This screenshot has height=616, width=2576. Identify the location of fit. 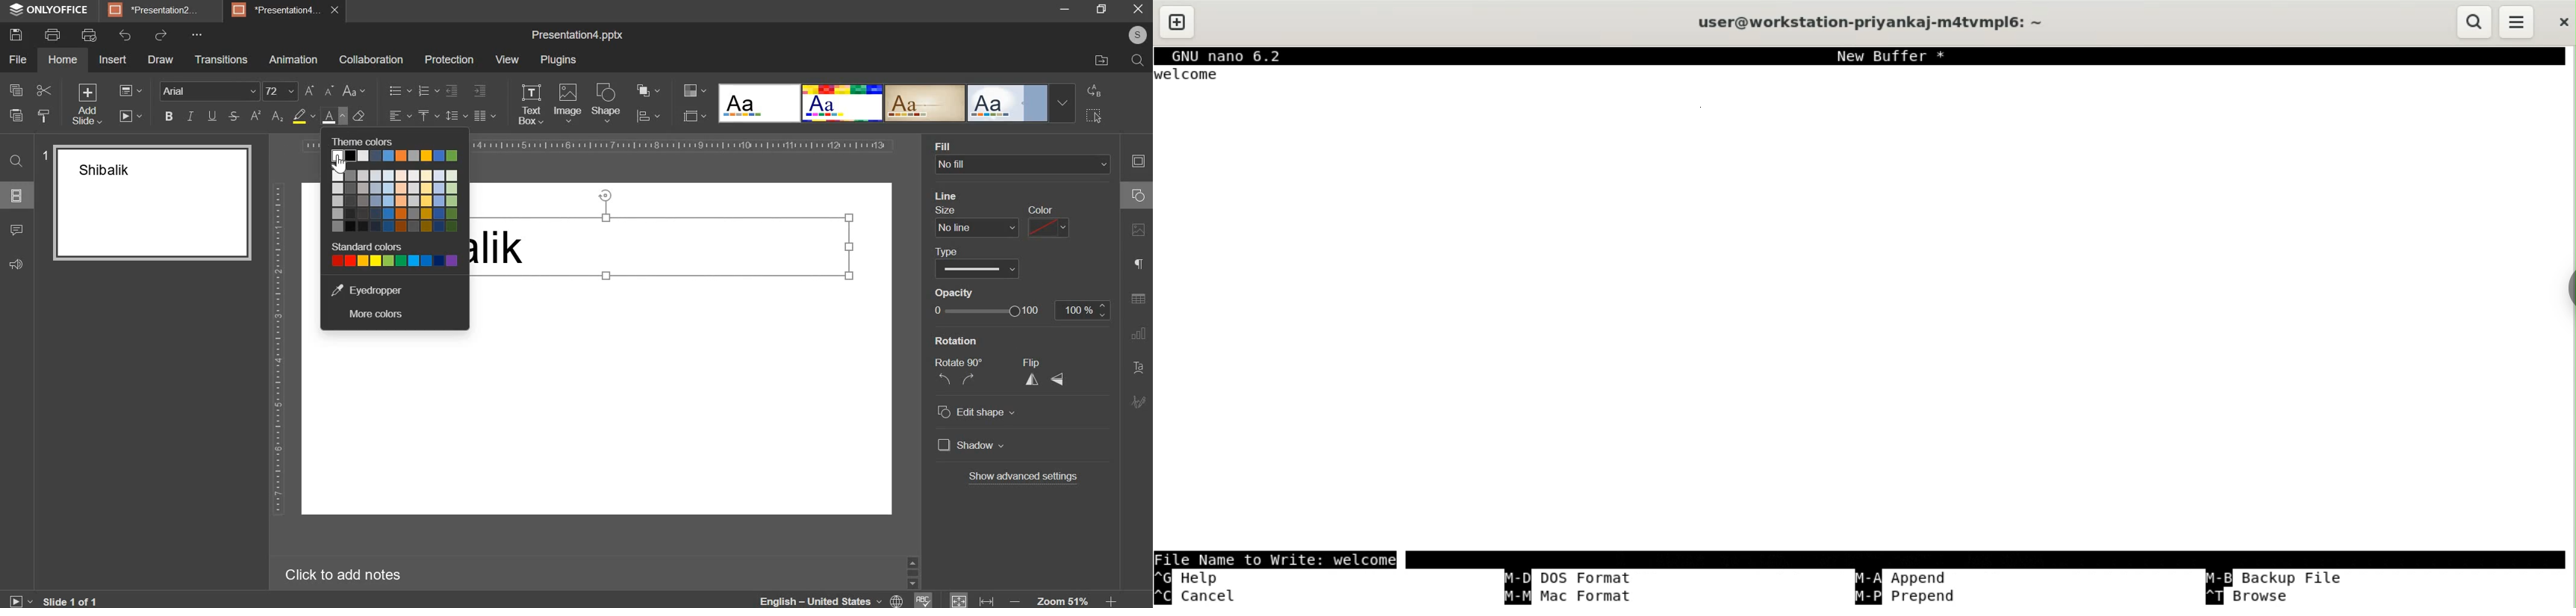
(960, 600).